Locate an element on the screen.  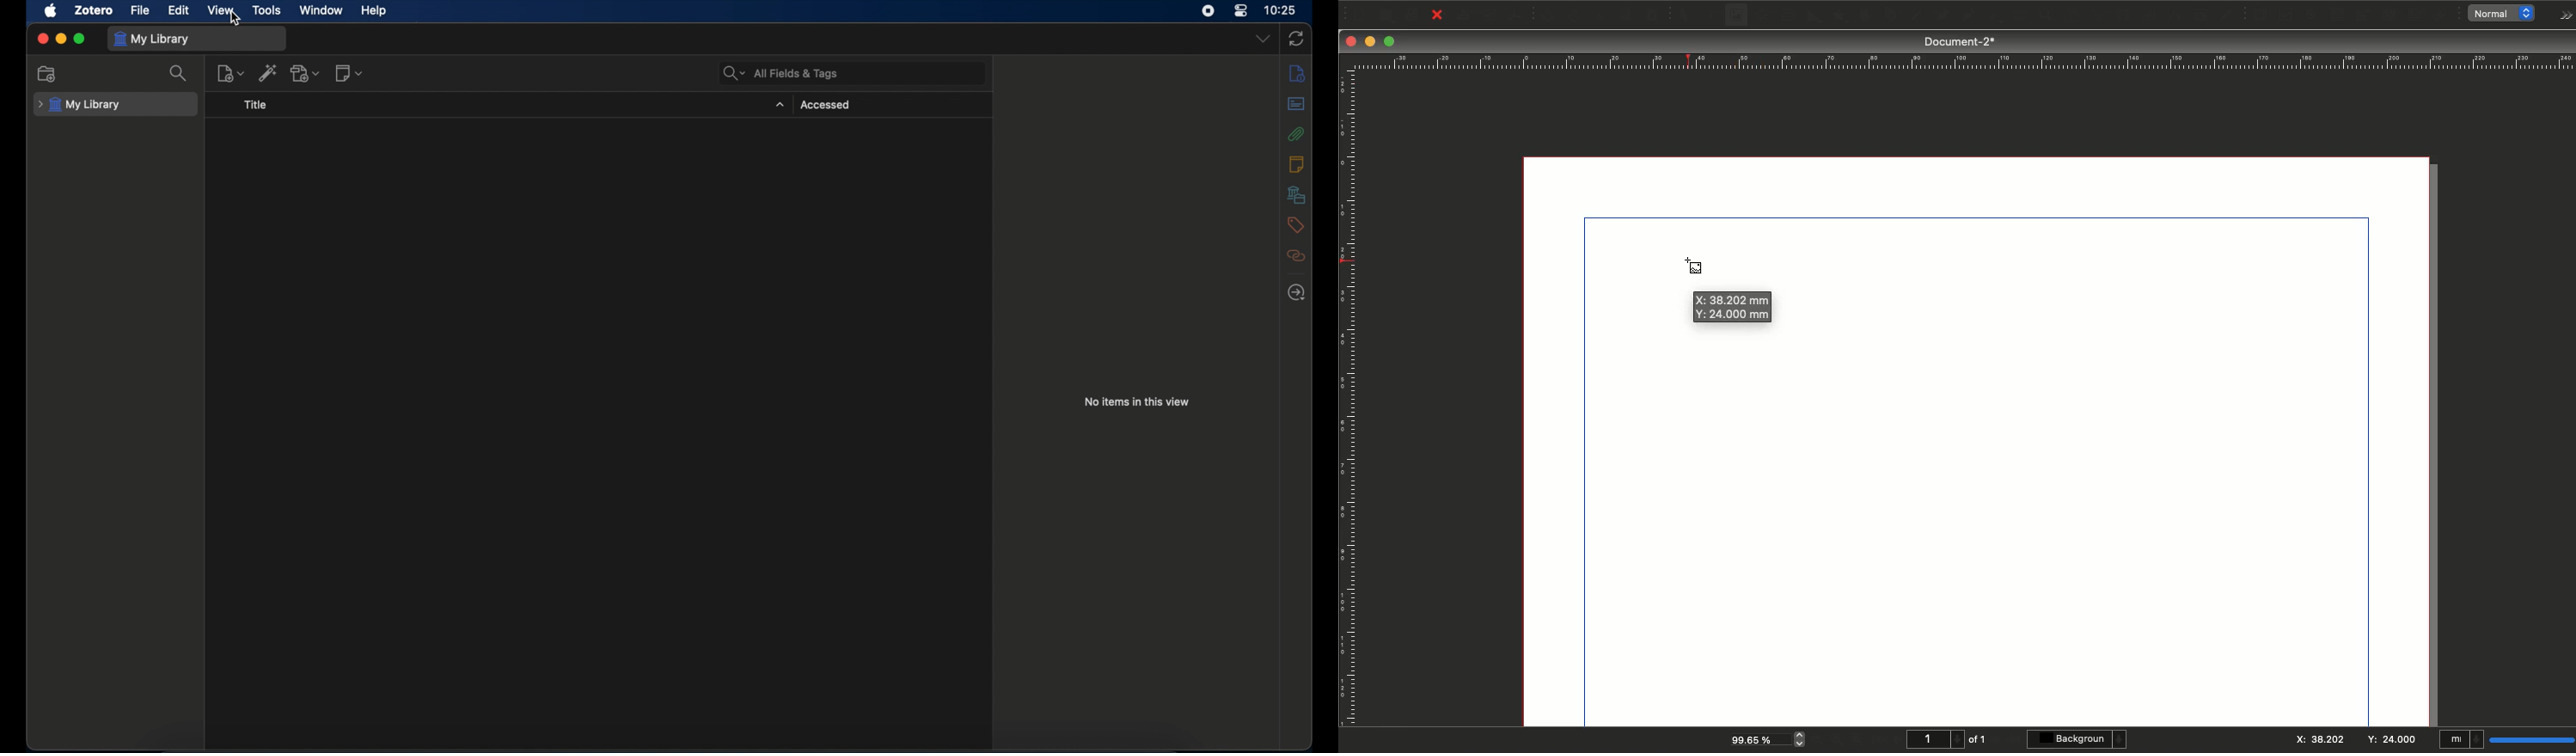
PDF push button is located at coordinates (2258, 15).